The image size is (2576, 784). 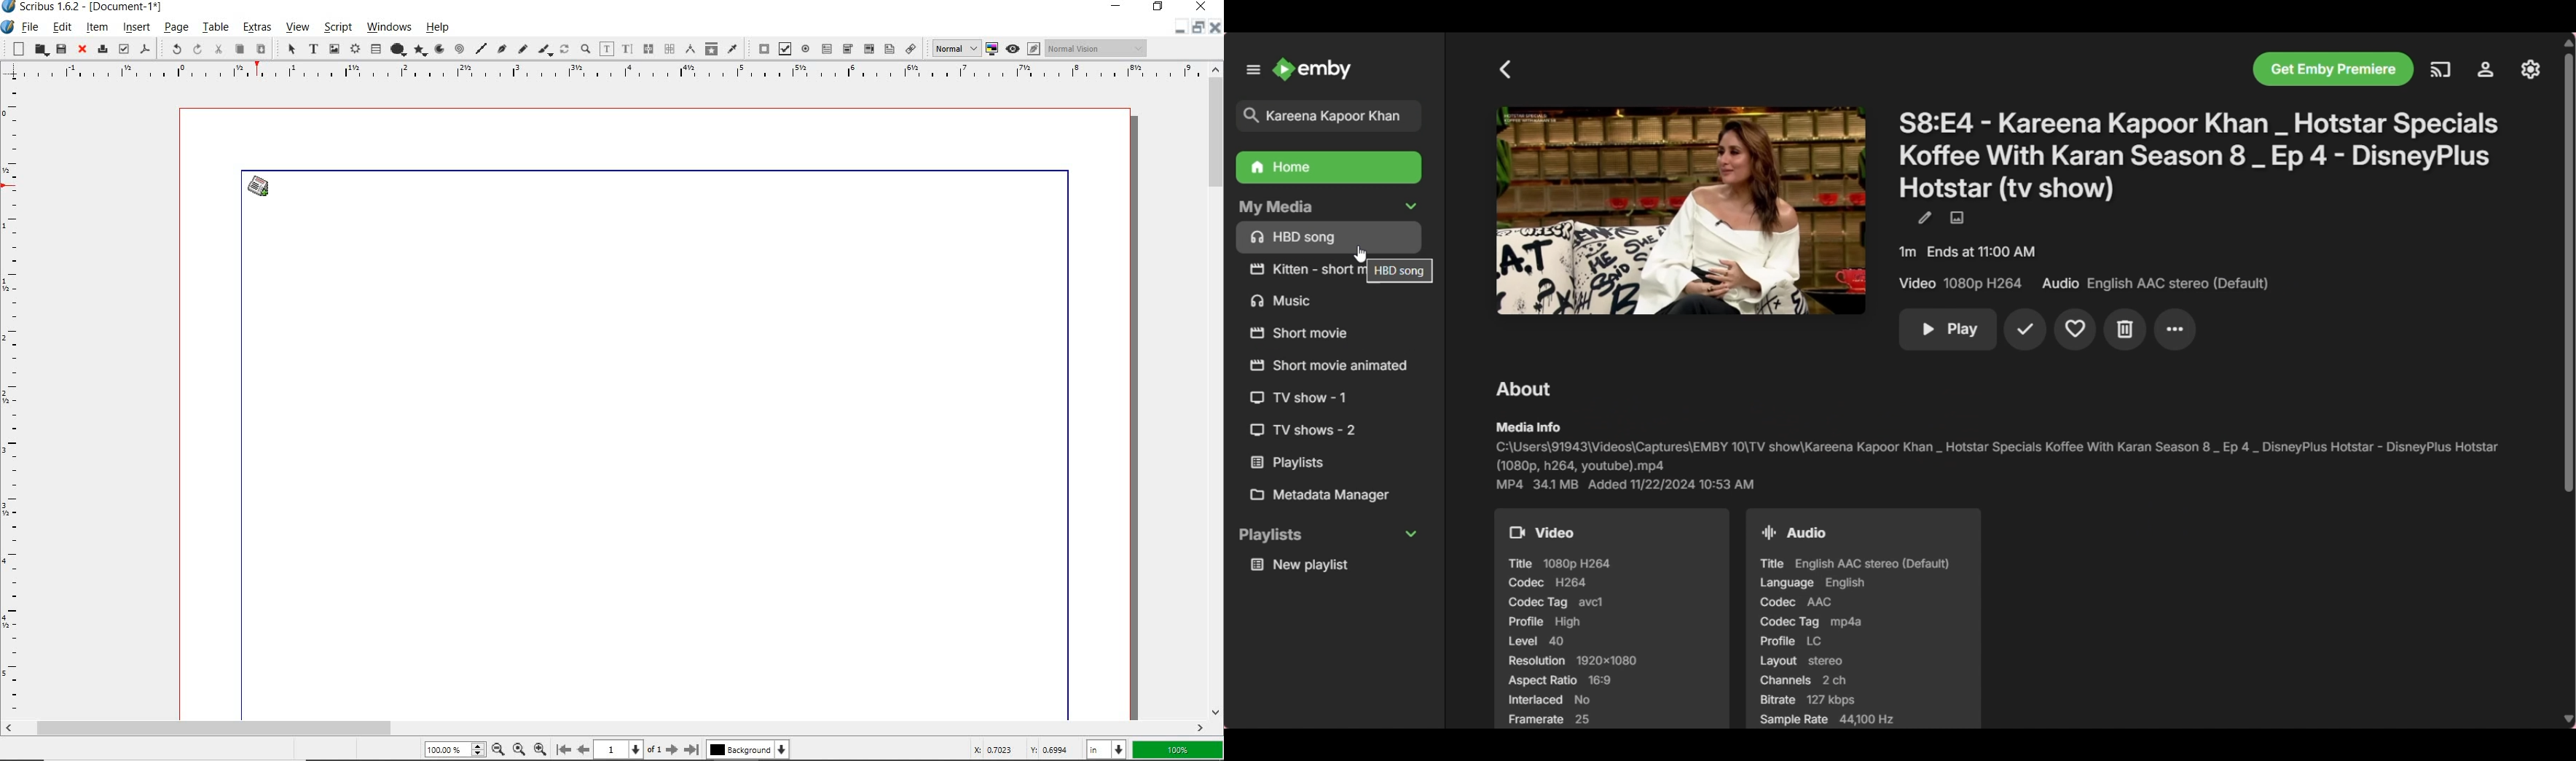 What do you see at coordinates (480, 50) in the screenshot?
I see `line` at bounding box center [480, 50].